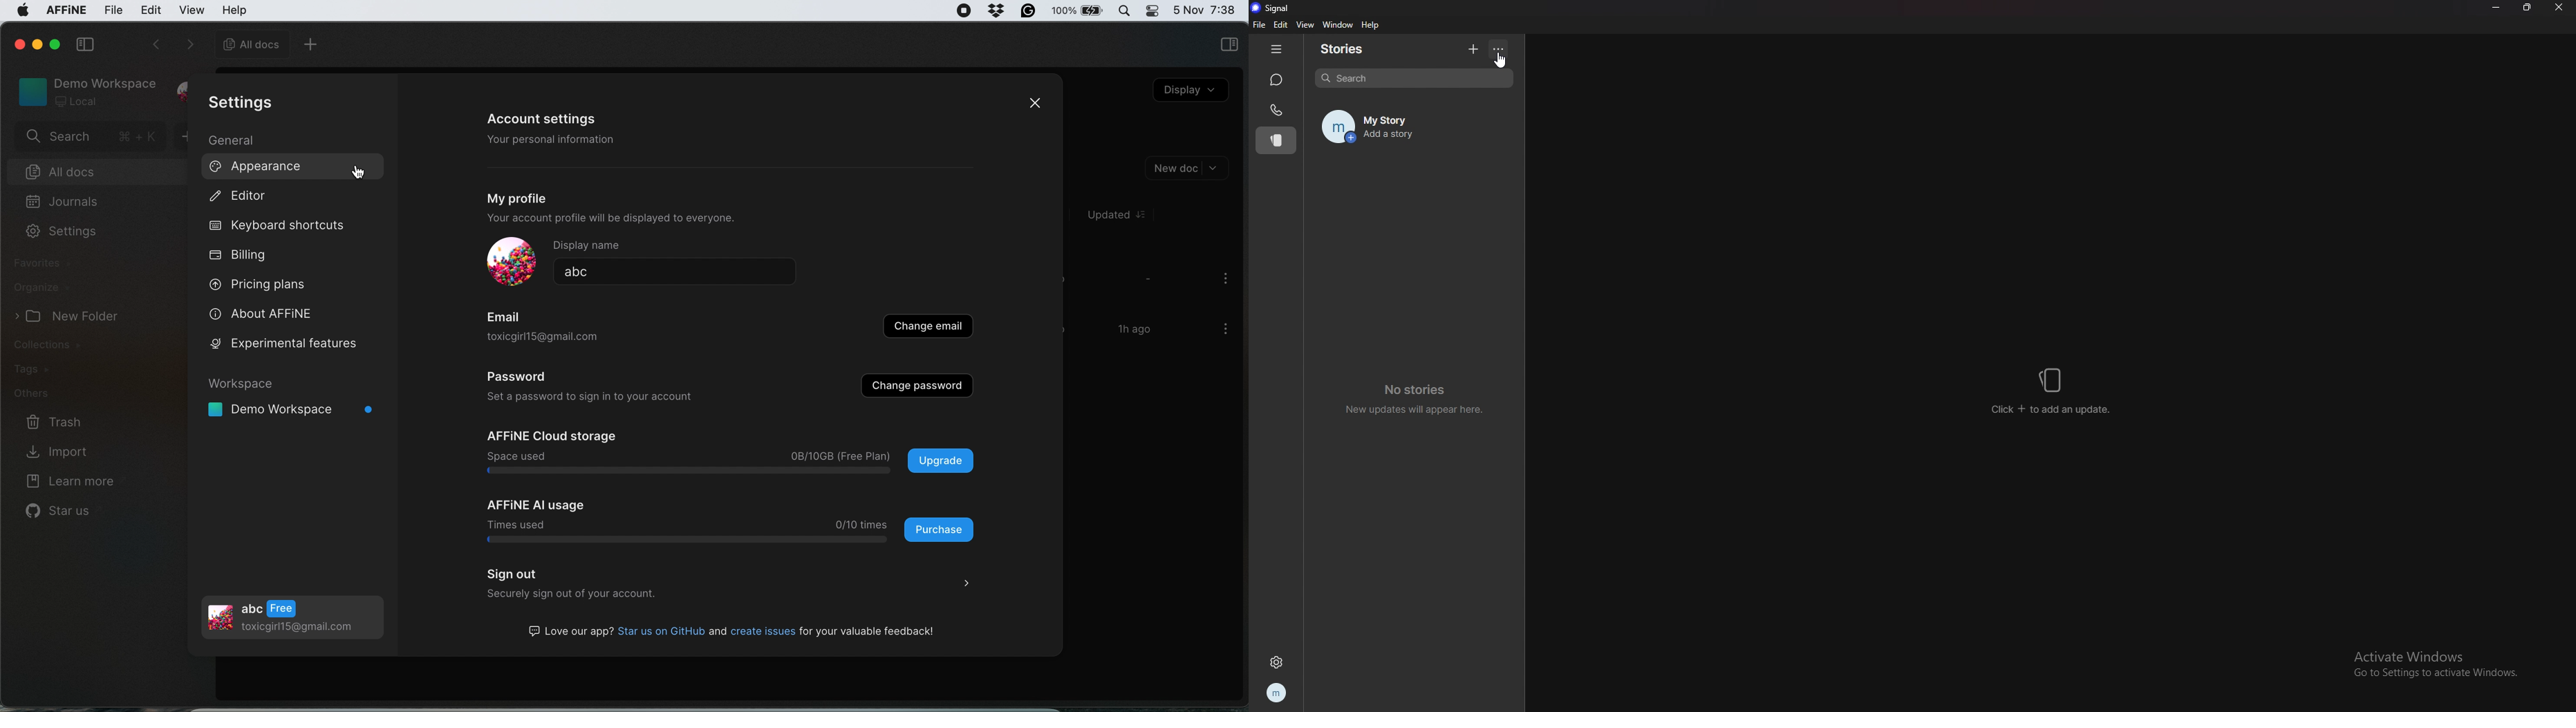 Image resolution: width=2576 pixels, height=728 pixels. I want to click on editor, so click(243, 198).